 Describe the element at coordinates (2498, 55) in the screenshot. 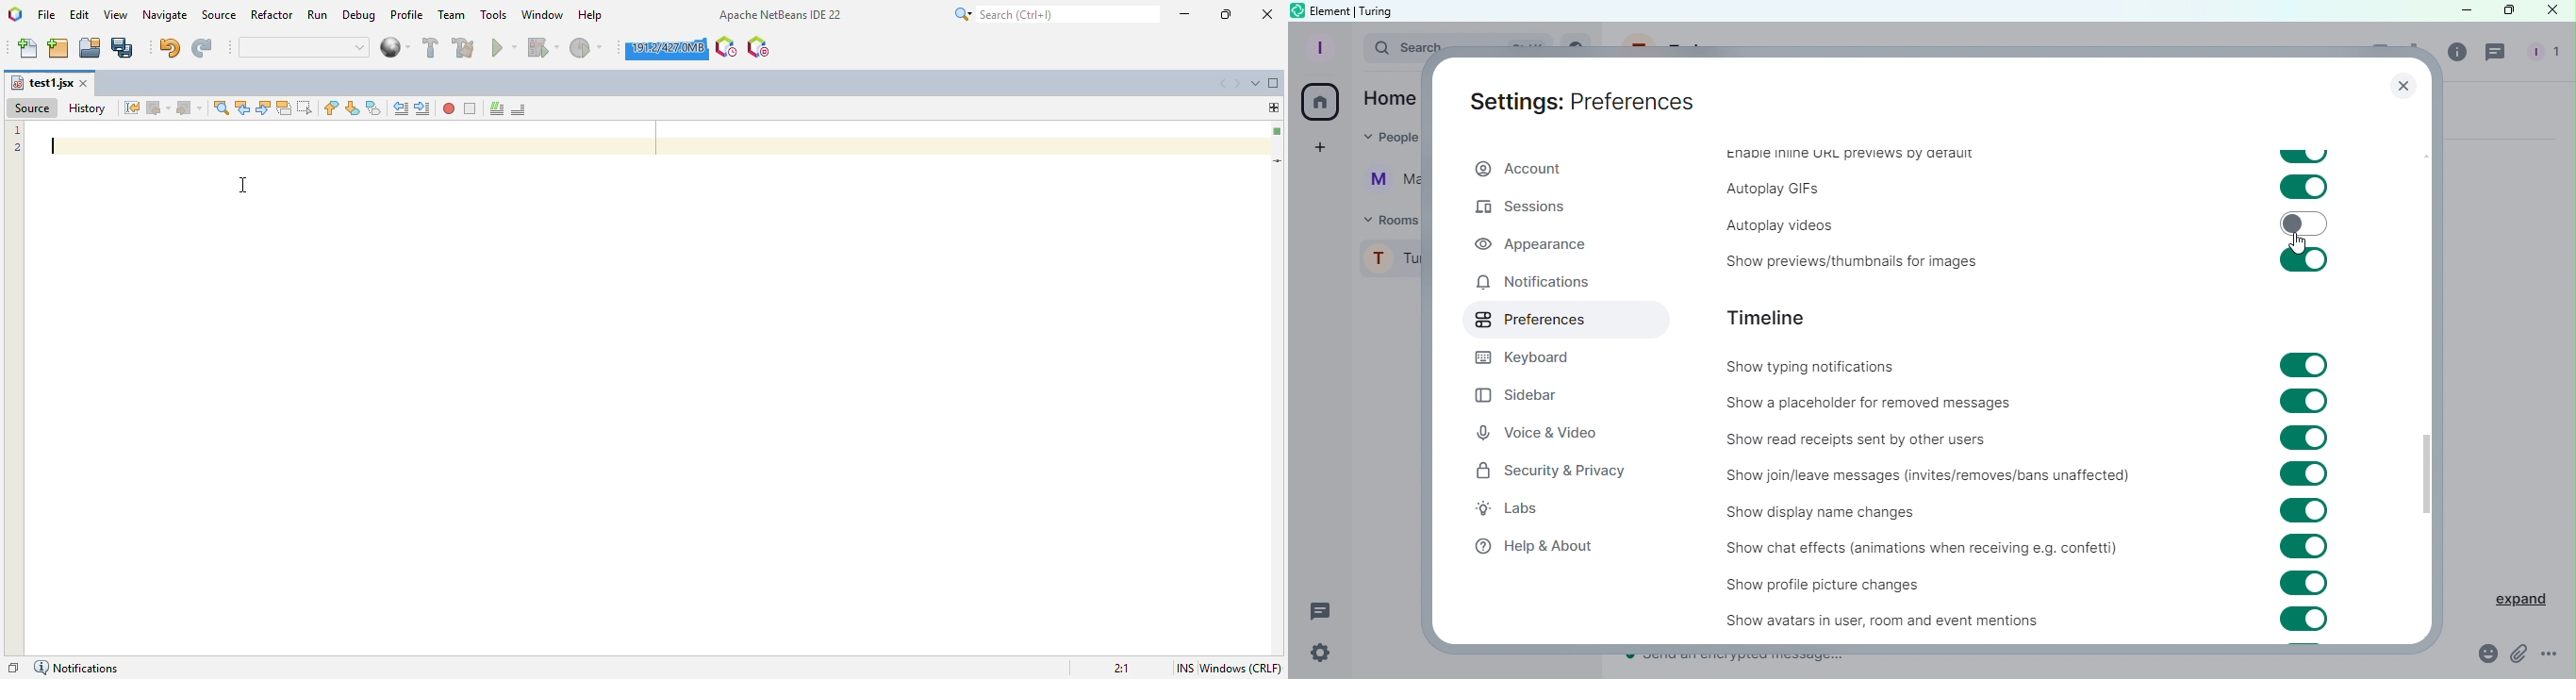

I see `Threads` at that location.